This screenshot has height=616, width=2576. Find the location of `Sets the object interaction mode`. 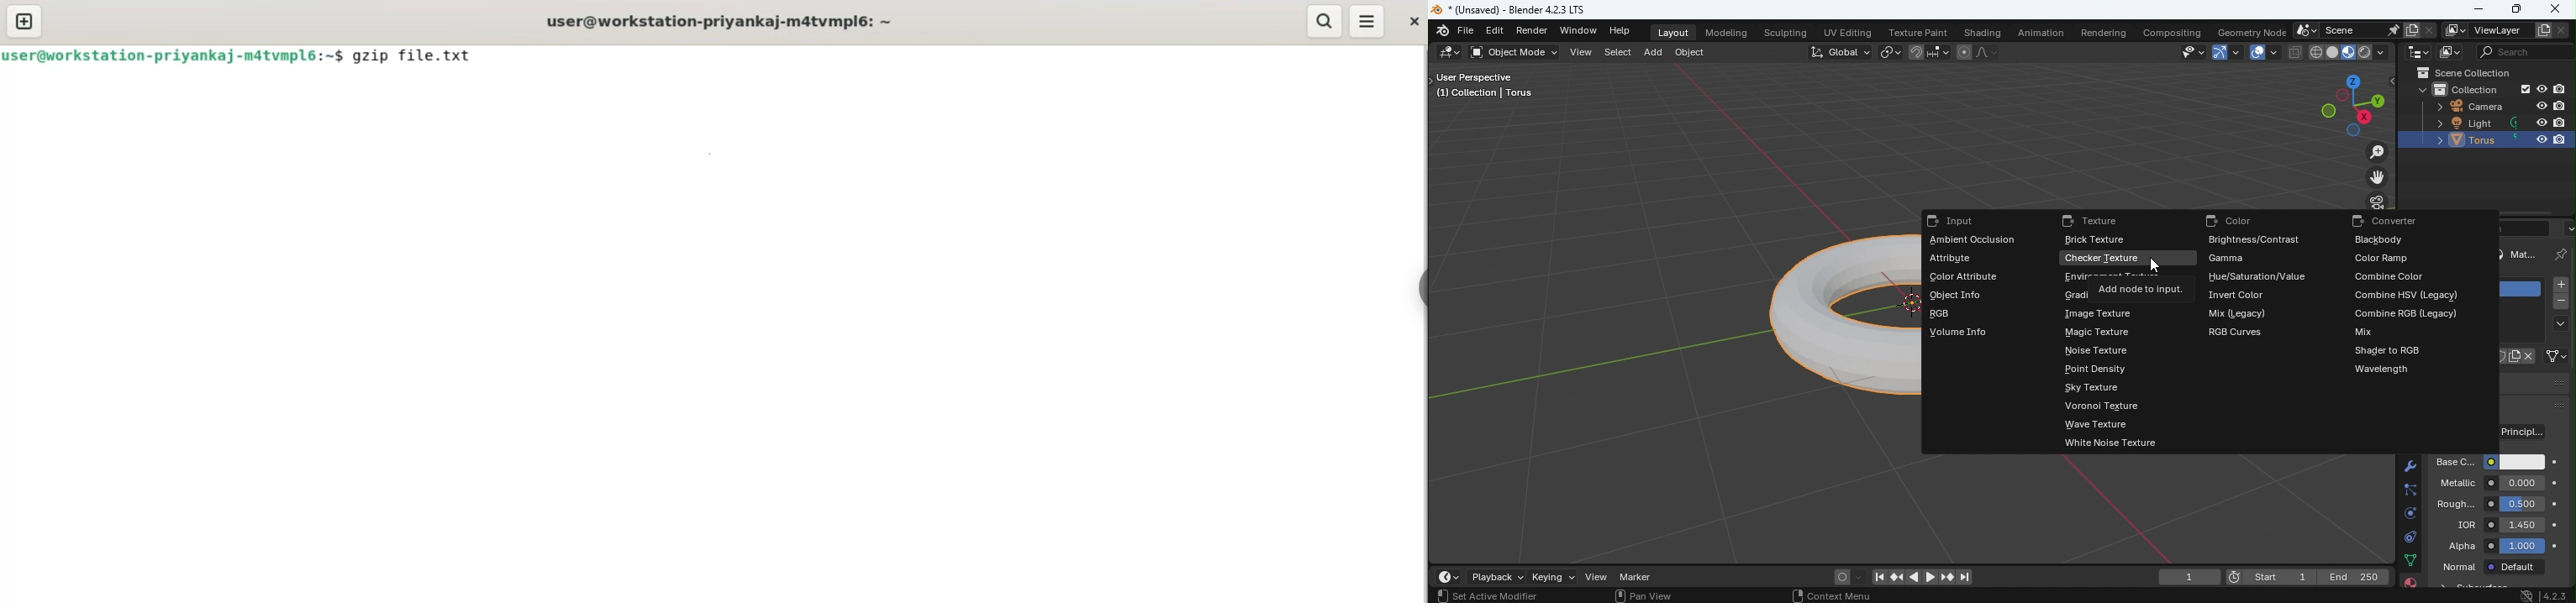

Sets the object interaction mode is located at coordinates (1516, 53).